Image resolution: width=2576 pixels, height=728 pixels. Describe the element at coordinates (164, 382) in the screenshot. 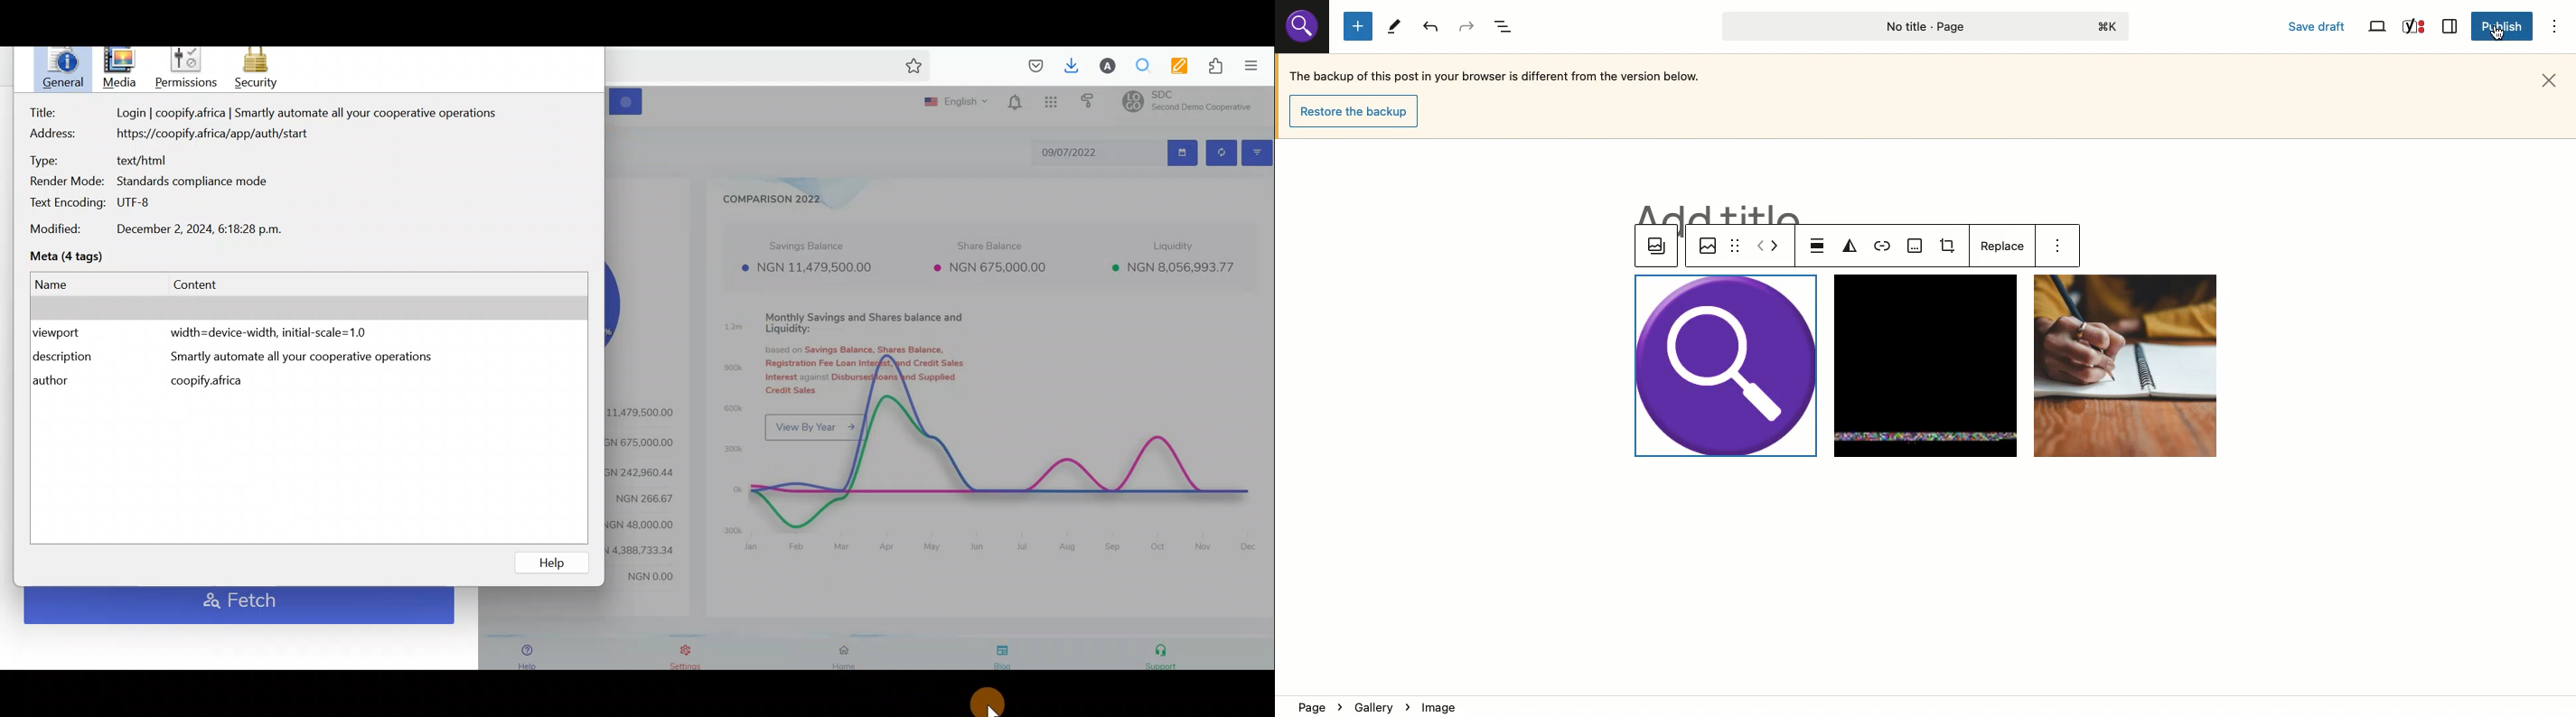

I see `Author` at that location.